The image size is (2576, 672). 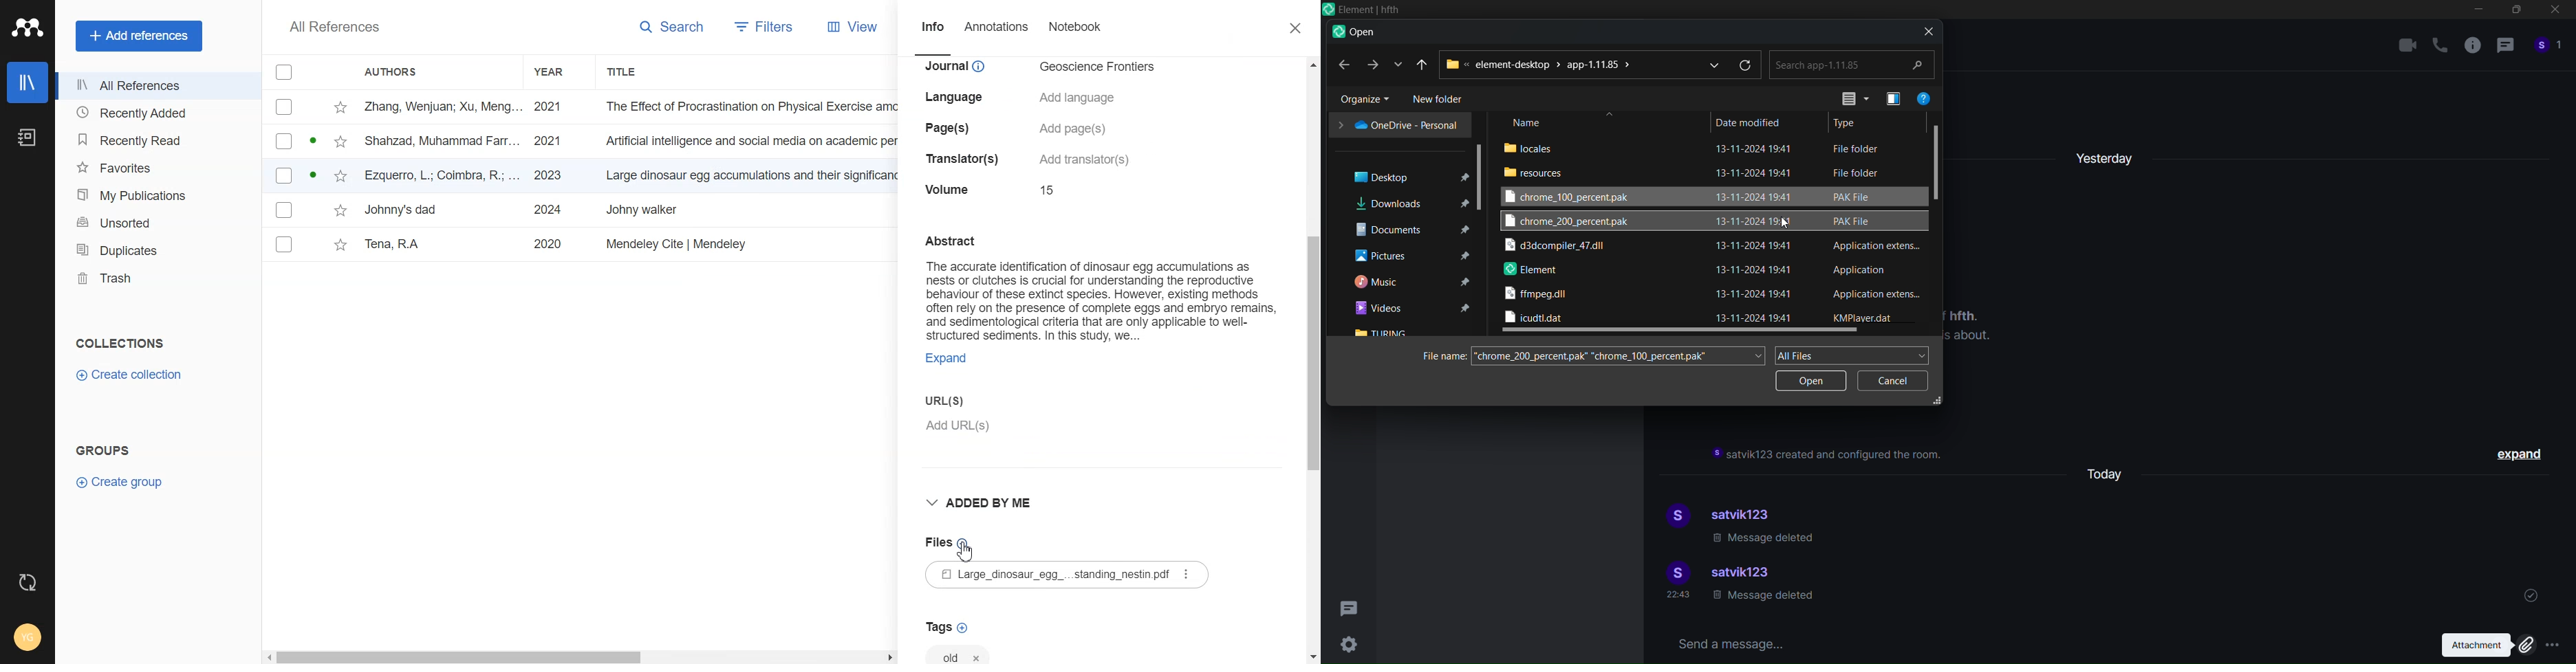 I want to click on File, so click(x=636, y=175).